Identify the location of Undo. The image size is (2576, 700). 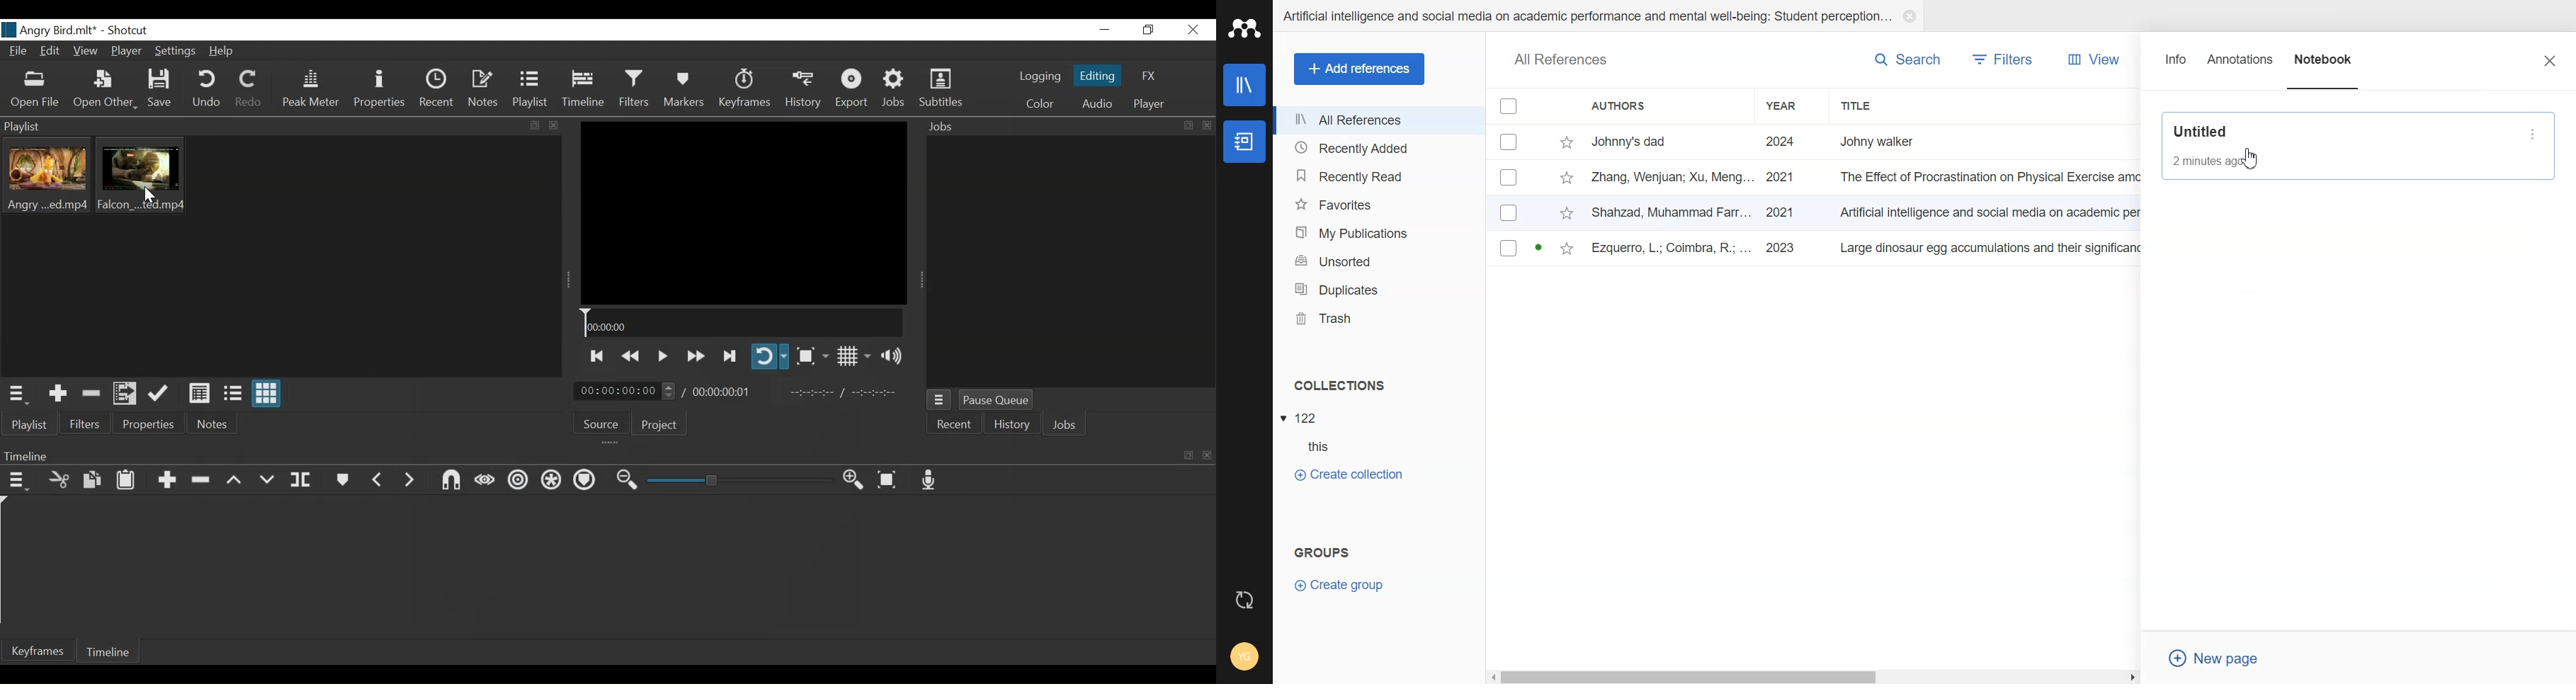
(208, 89).